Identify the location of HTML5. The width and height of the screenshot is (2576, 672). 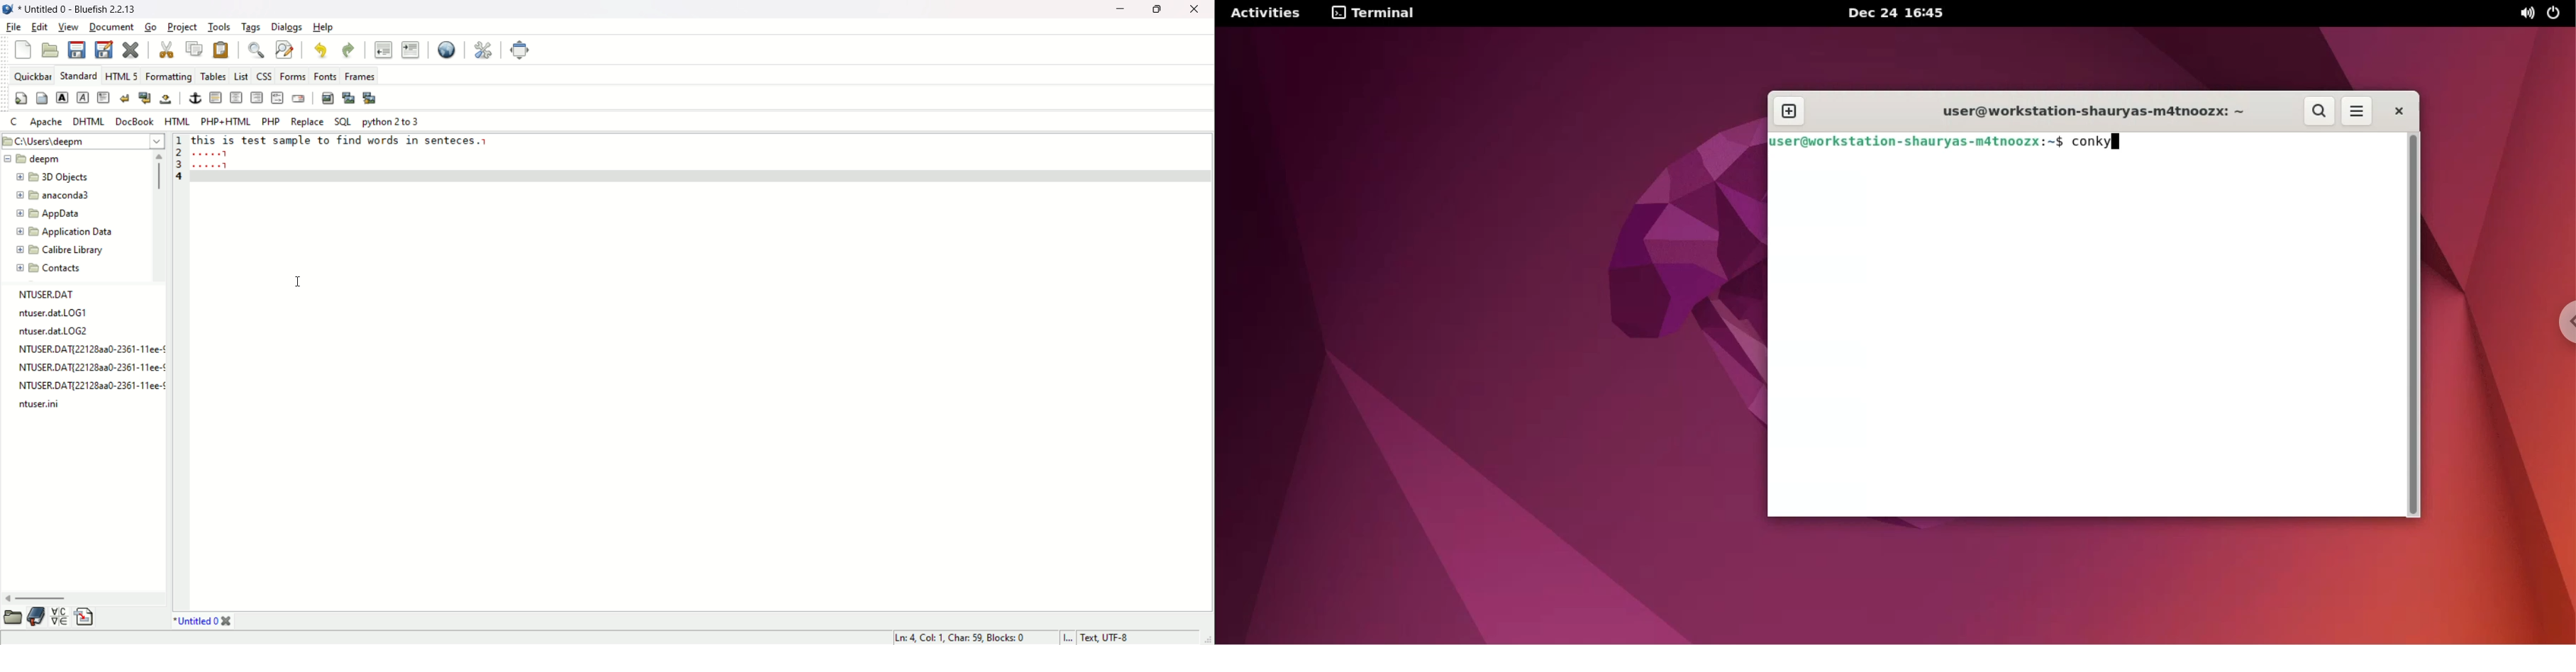
(120, 75).